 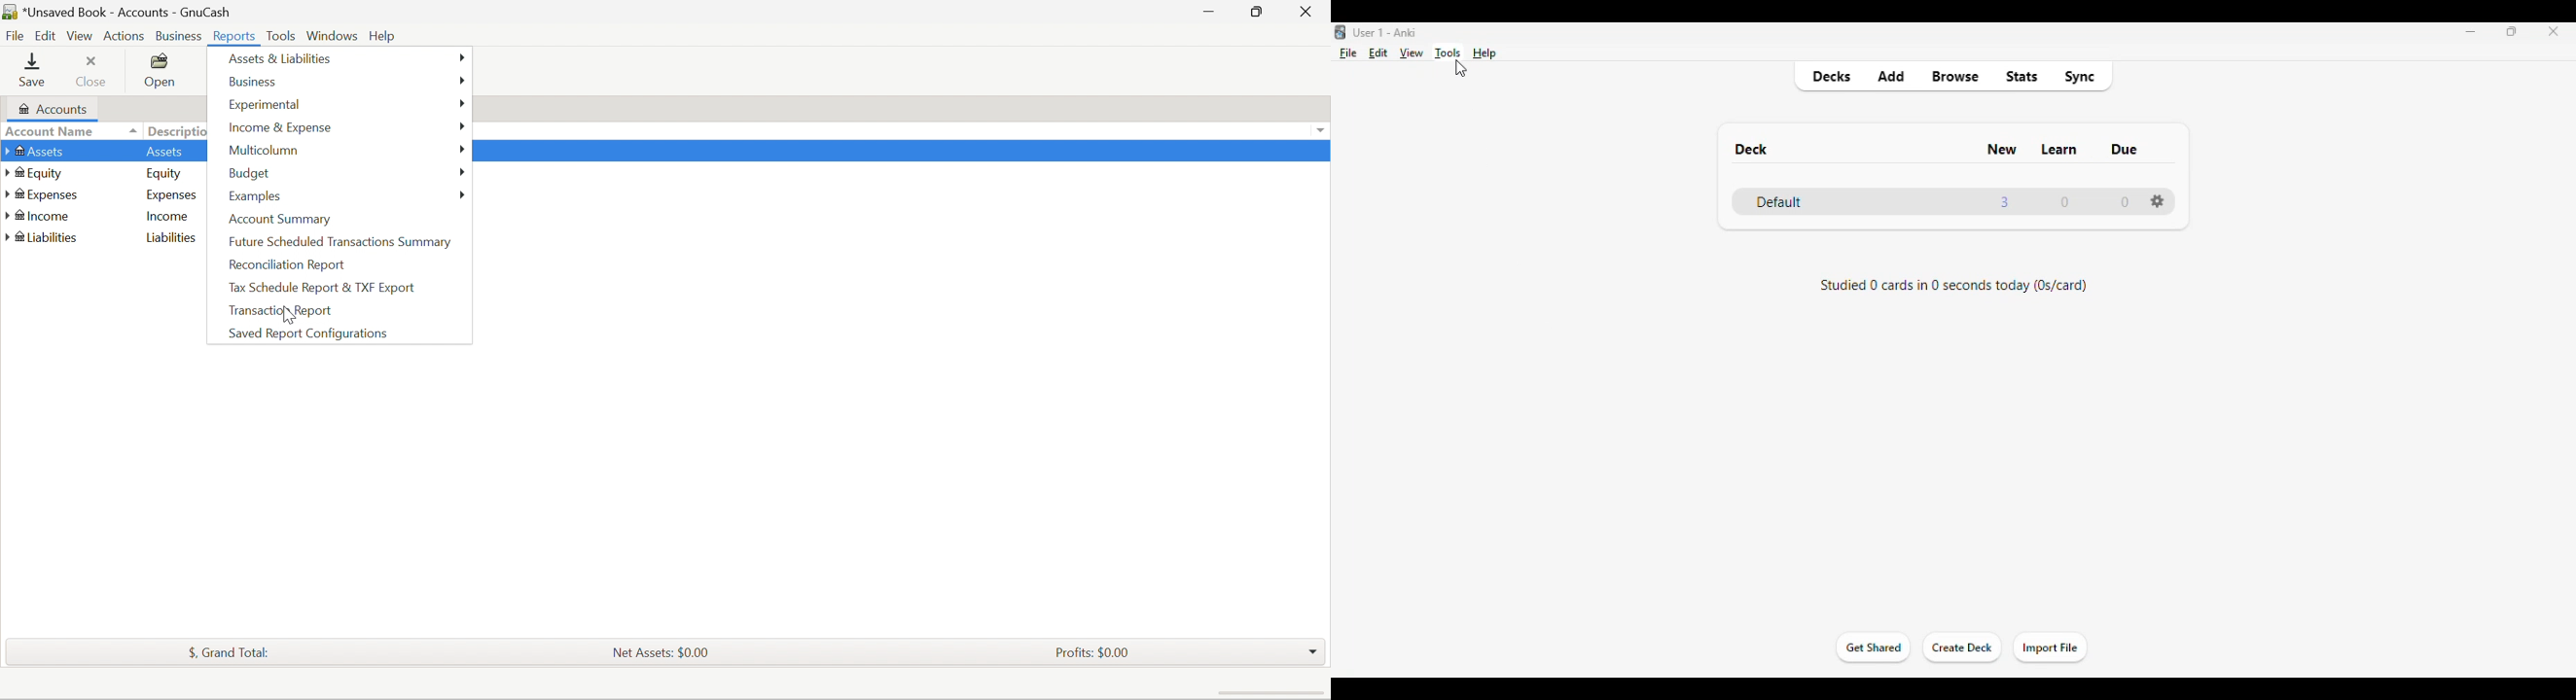 What do you see at coordinates (2004, 202) in the screenshot?
I see `3` at bounding box center [2004, 202].